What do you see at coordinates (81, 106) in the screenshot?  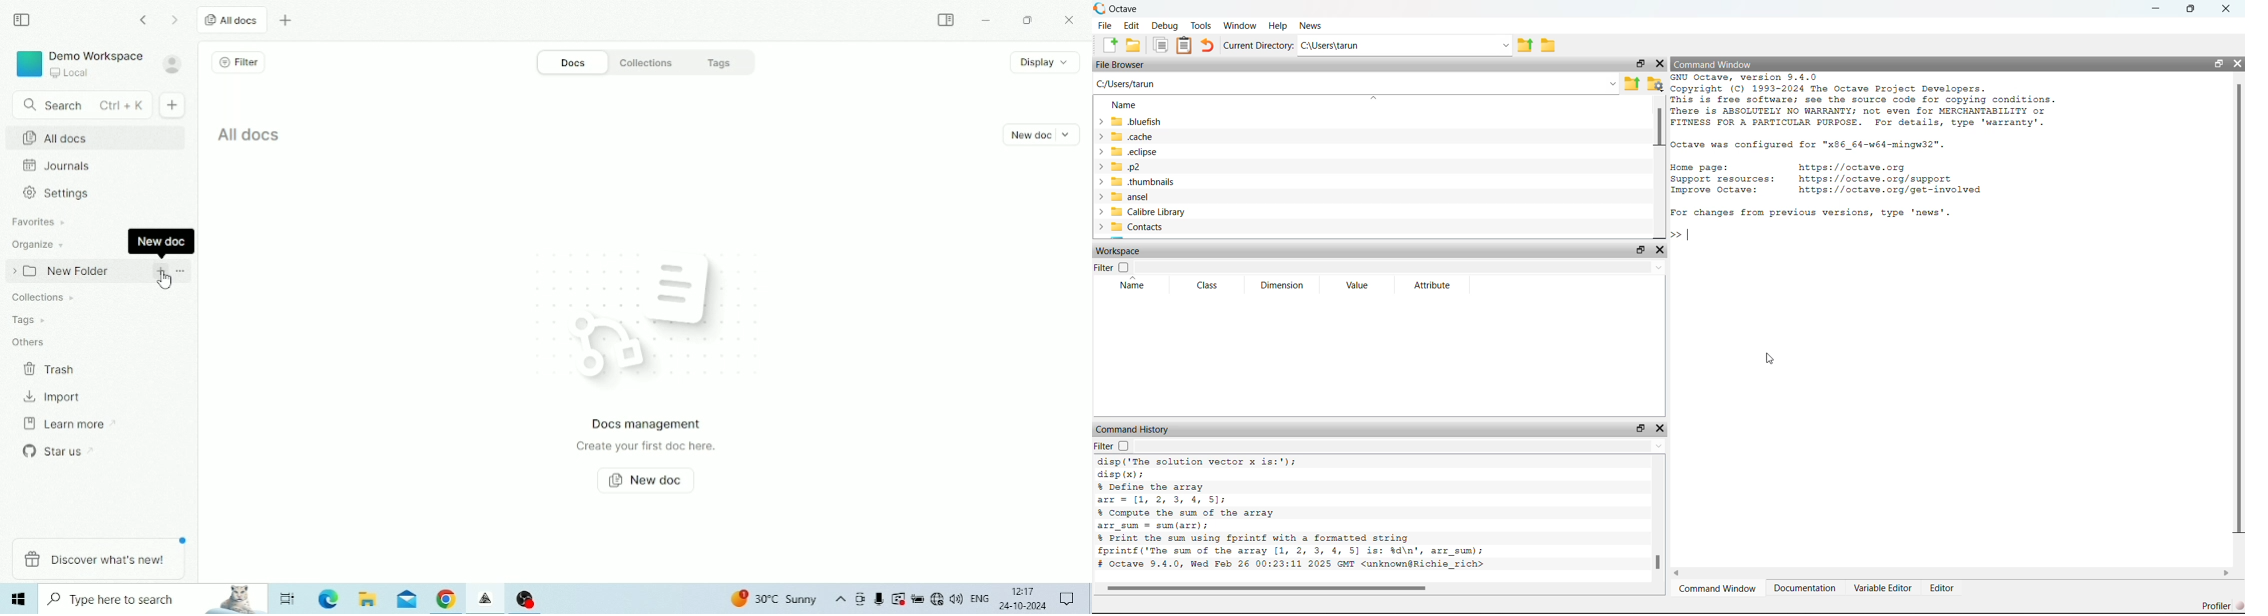 I see `Search` at bounding box center [81, 106].